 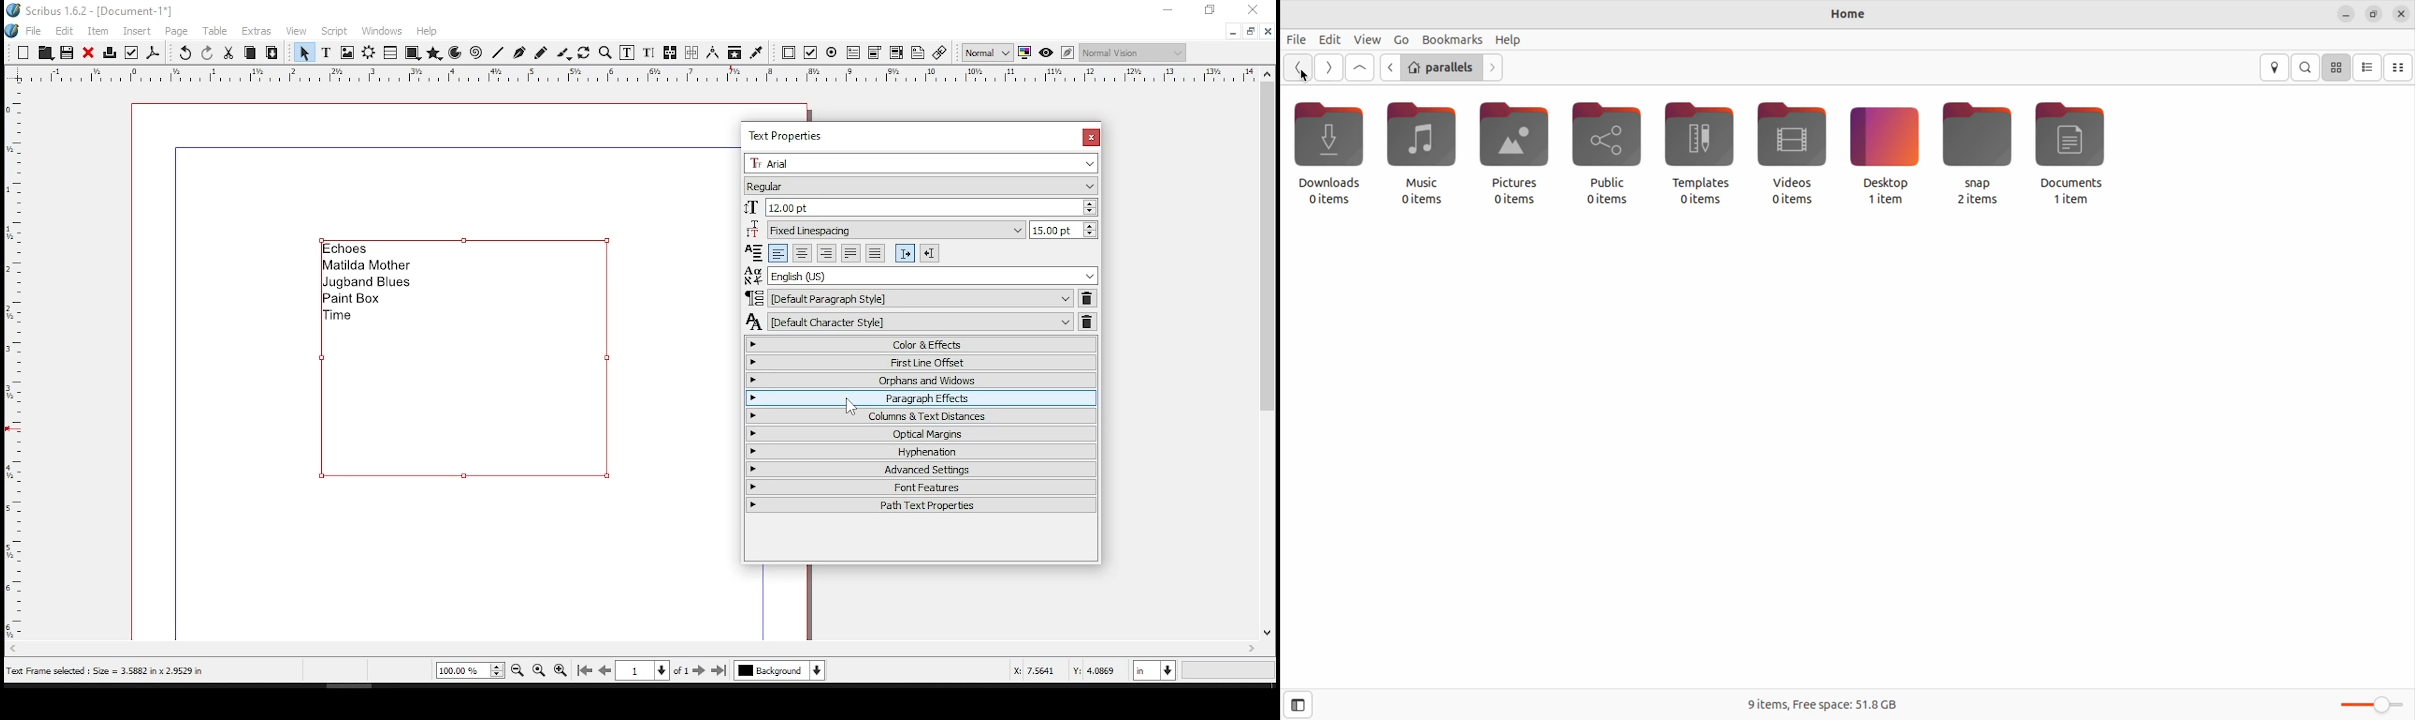 What do you see at coordinates (1323, 152) in the screenshot?
I see `downloads 0 items` at bounding box center [1323, 152].